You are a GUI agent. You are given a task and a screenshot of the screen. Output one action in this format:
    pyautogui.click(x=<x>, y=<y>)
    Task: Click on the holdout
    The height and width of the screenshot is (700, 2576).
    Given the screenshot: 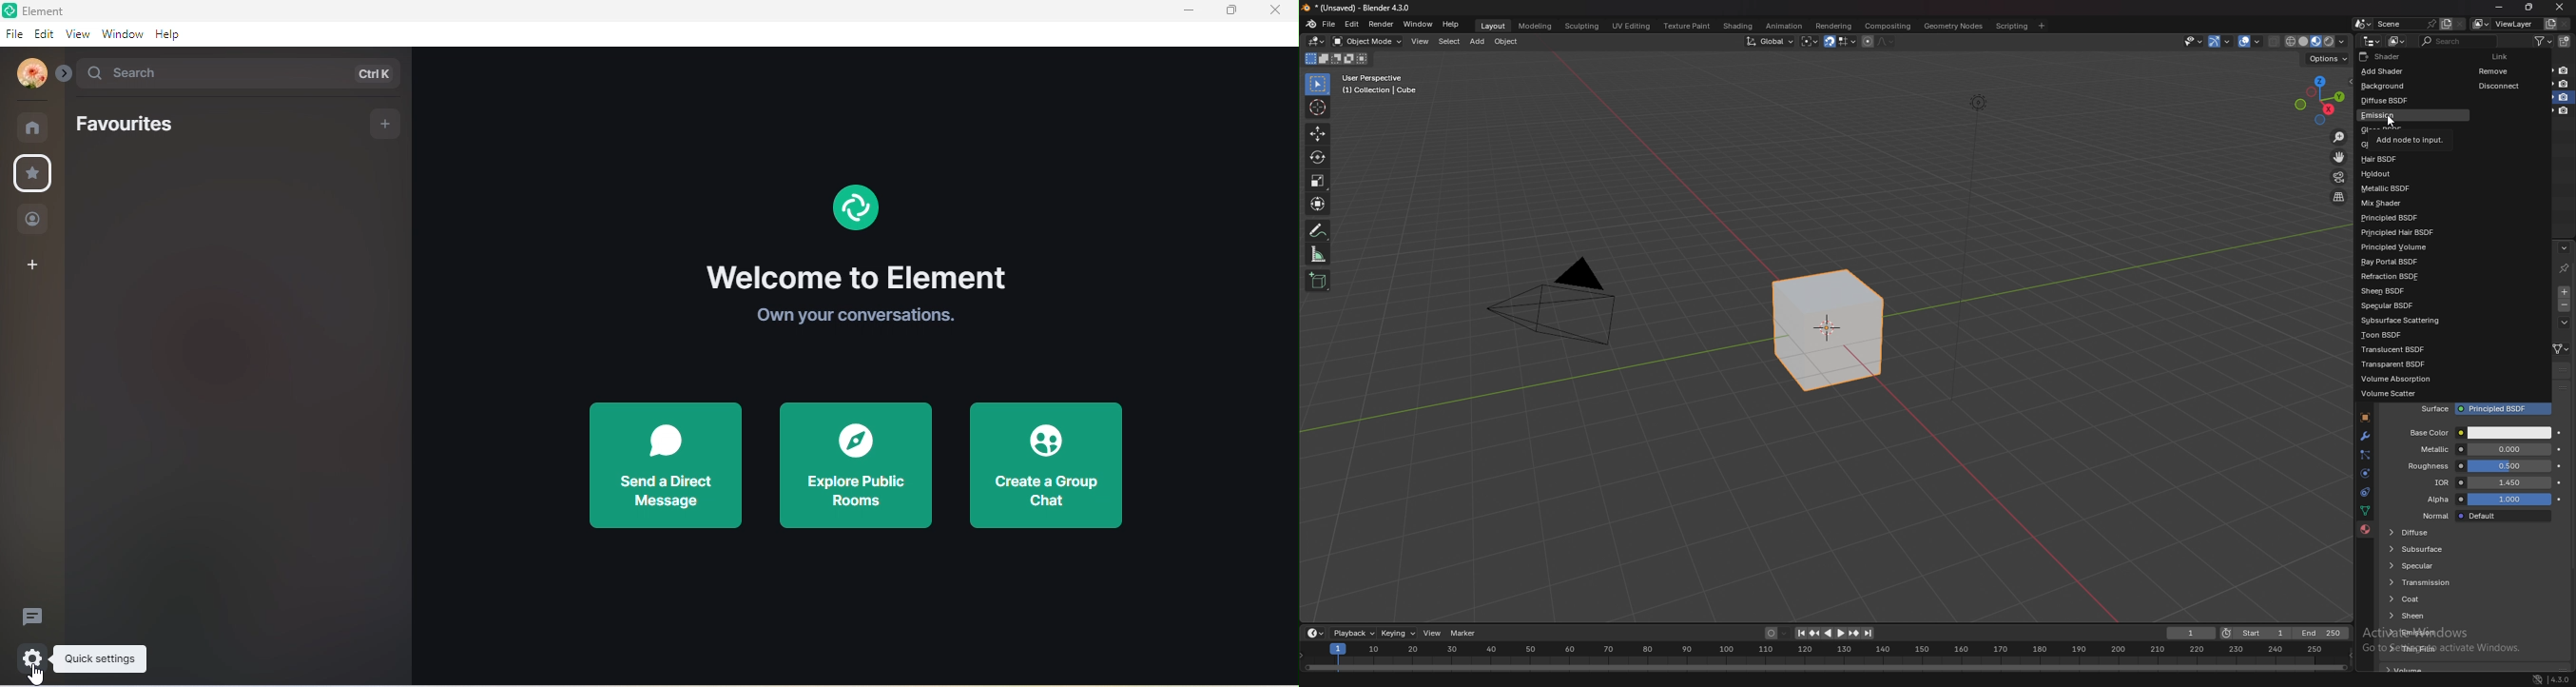 What is the action you would take?
    pyautogui.click(x=2400, y=174)
    